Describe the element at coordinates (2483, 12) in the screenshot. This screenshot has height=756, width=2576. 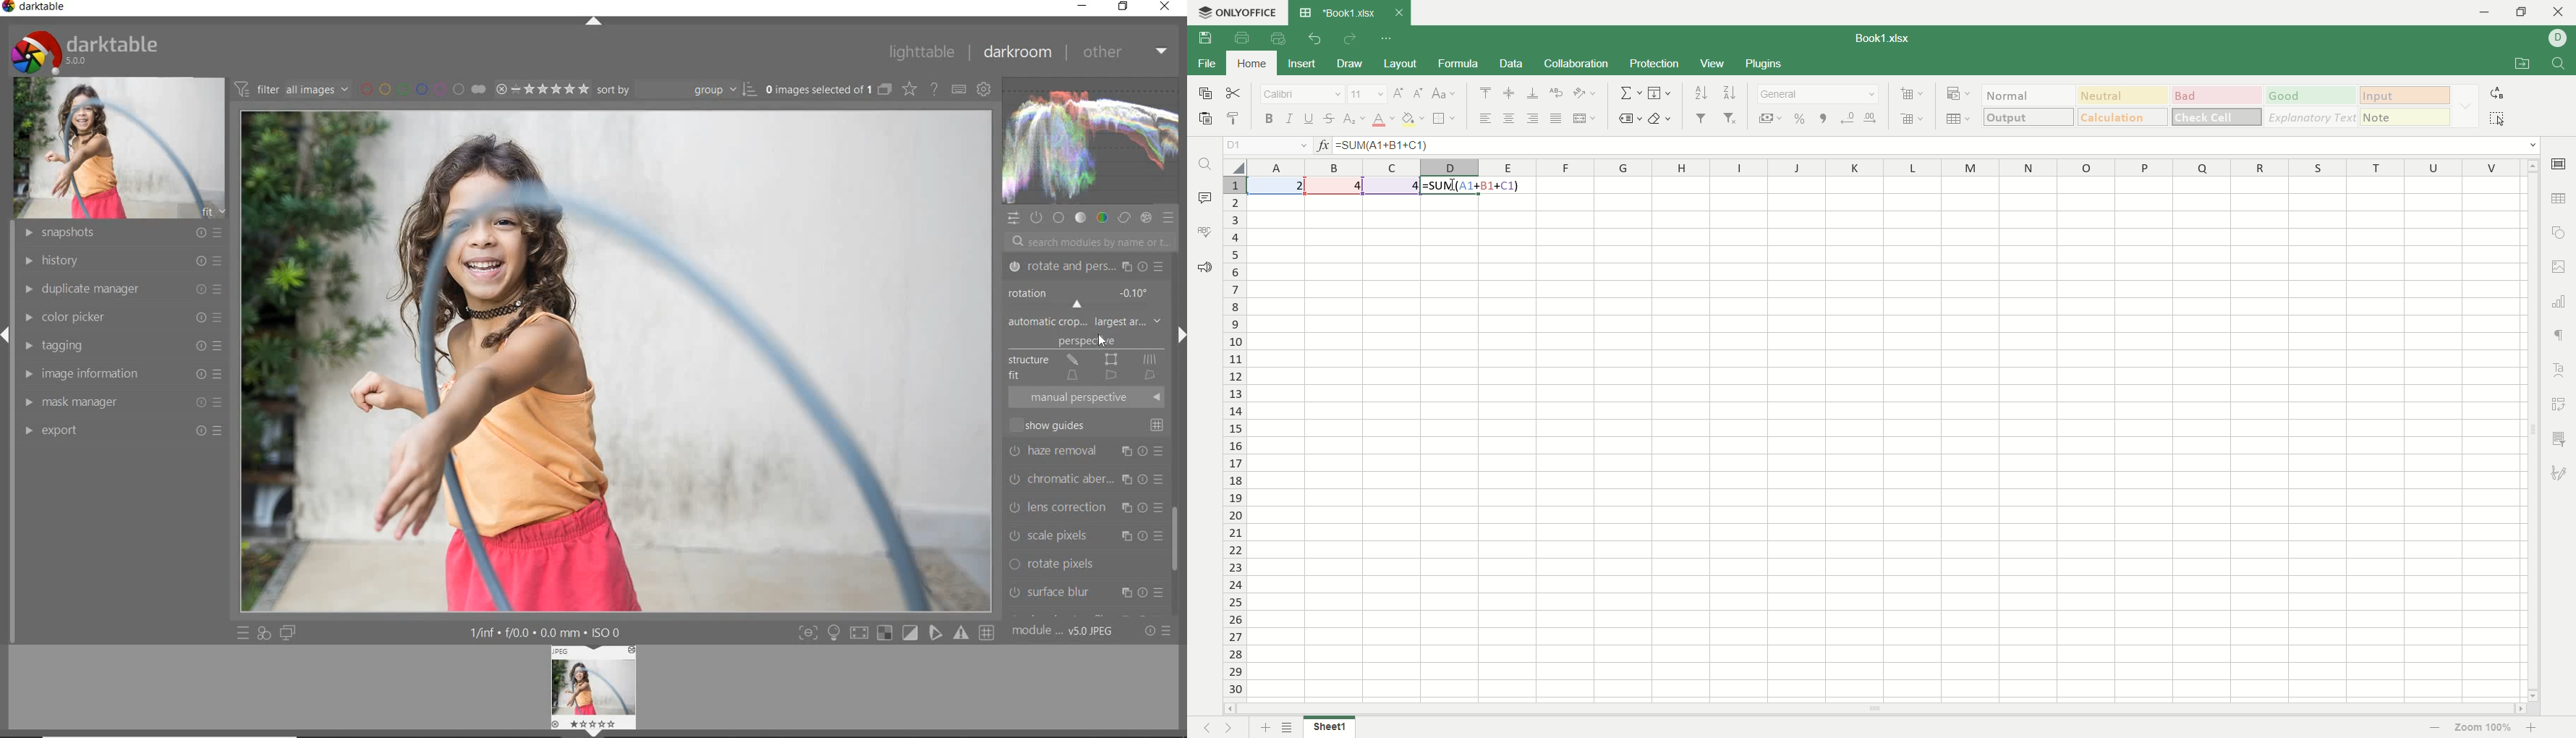
I see `minimize` at that location.